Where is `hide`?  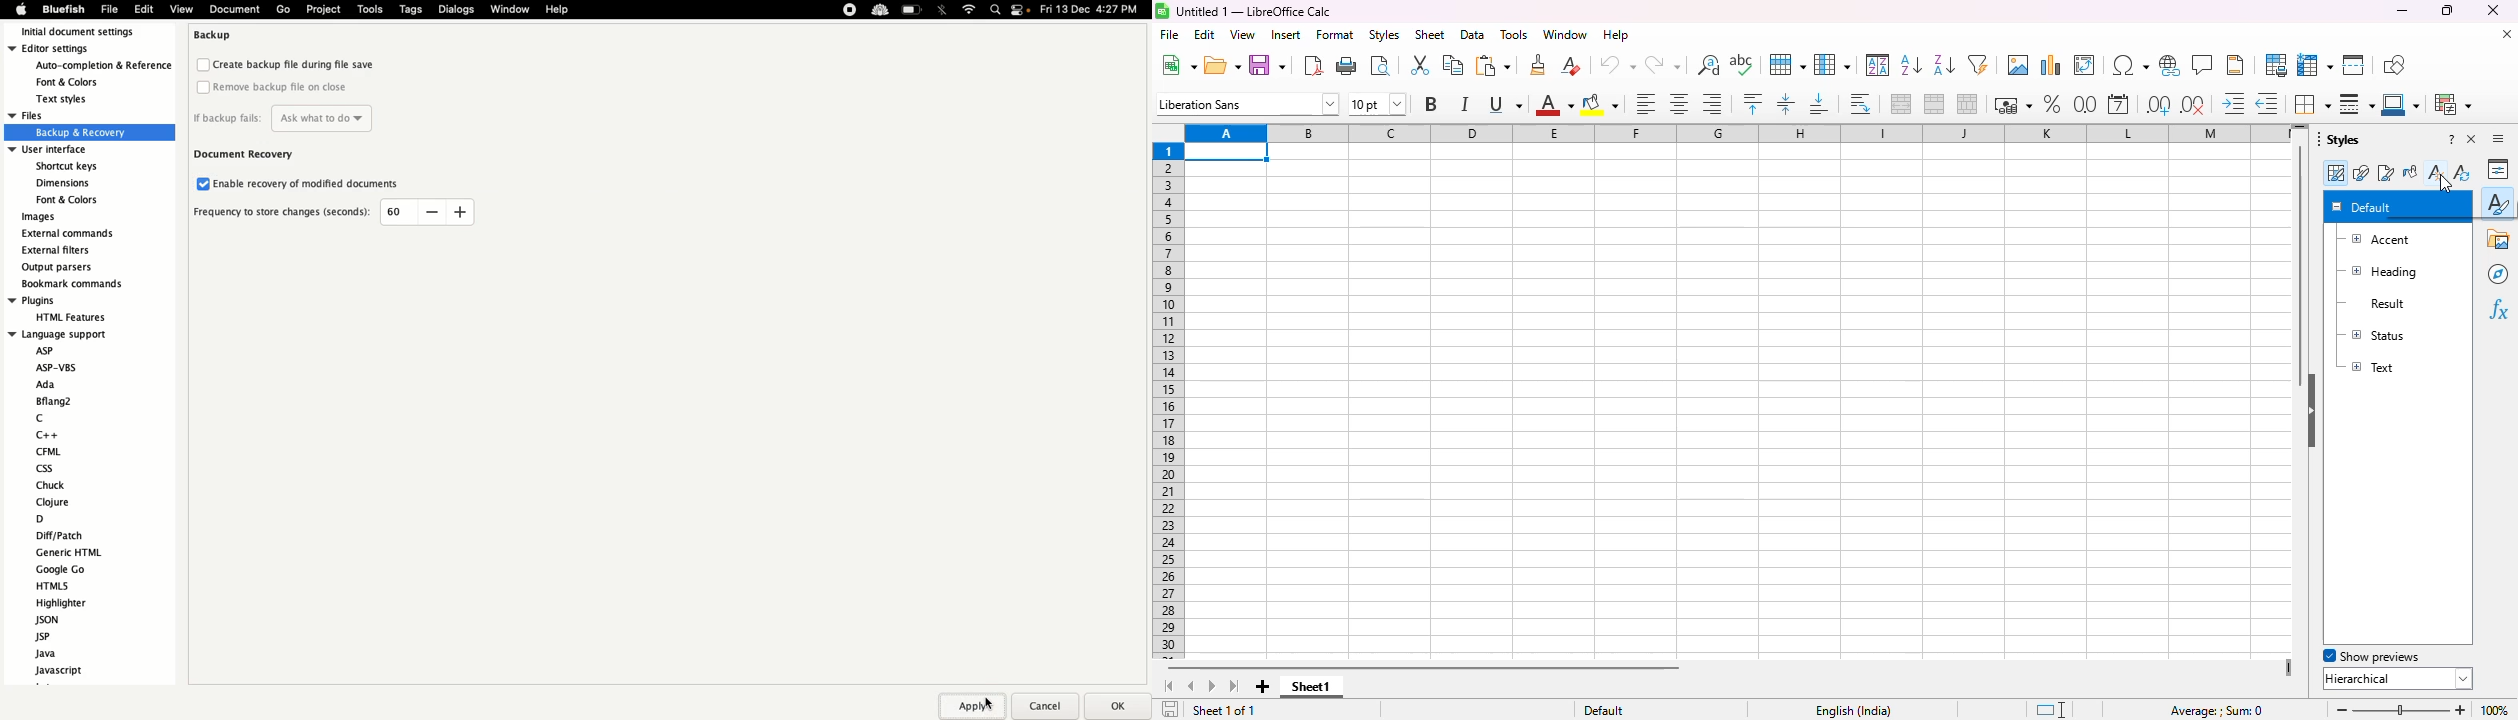
hide is located at coordinates (2311, 411).